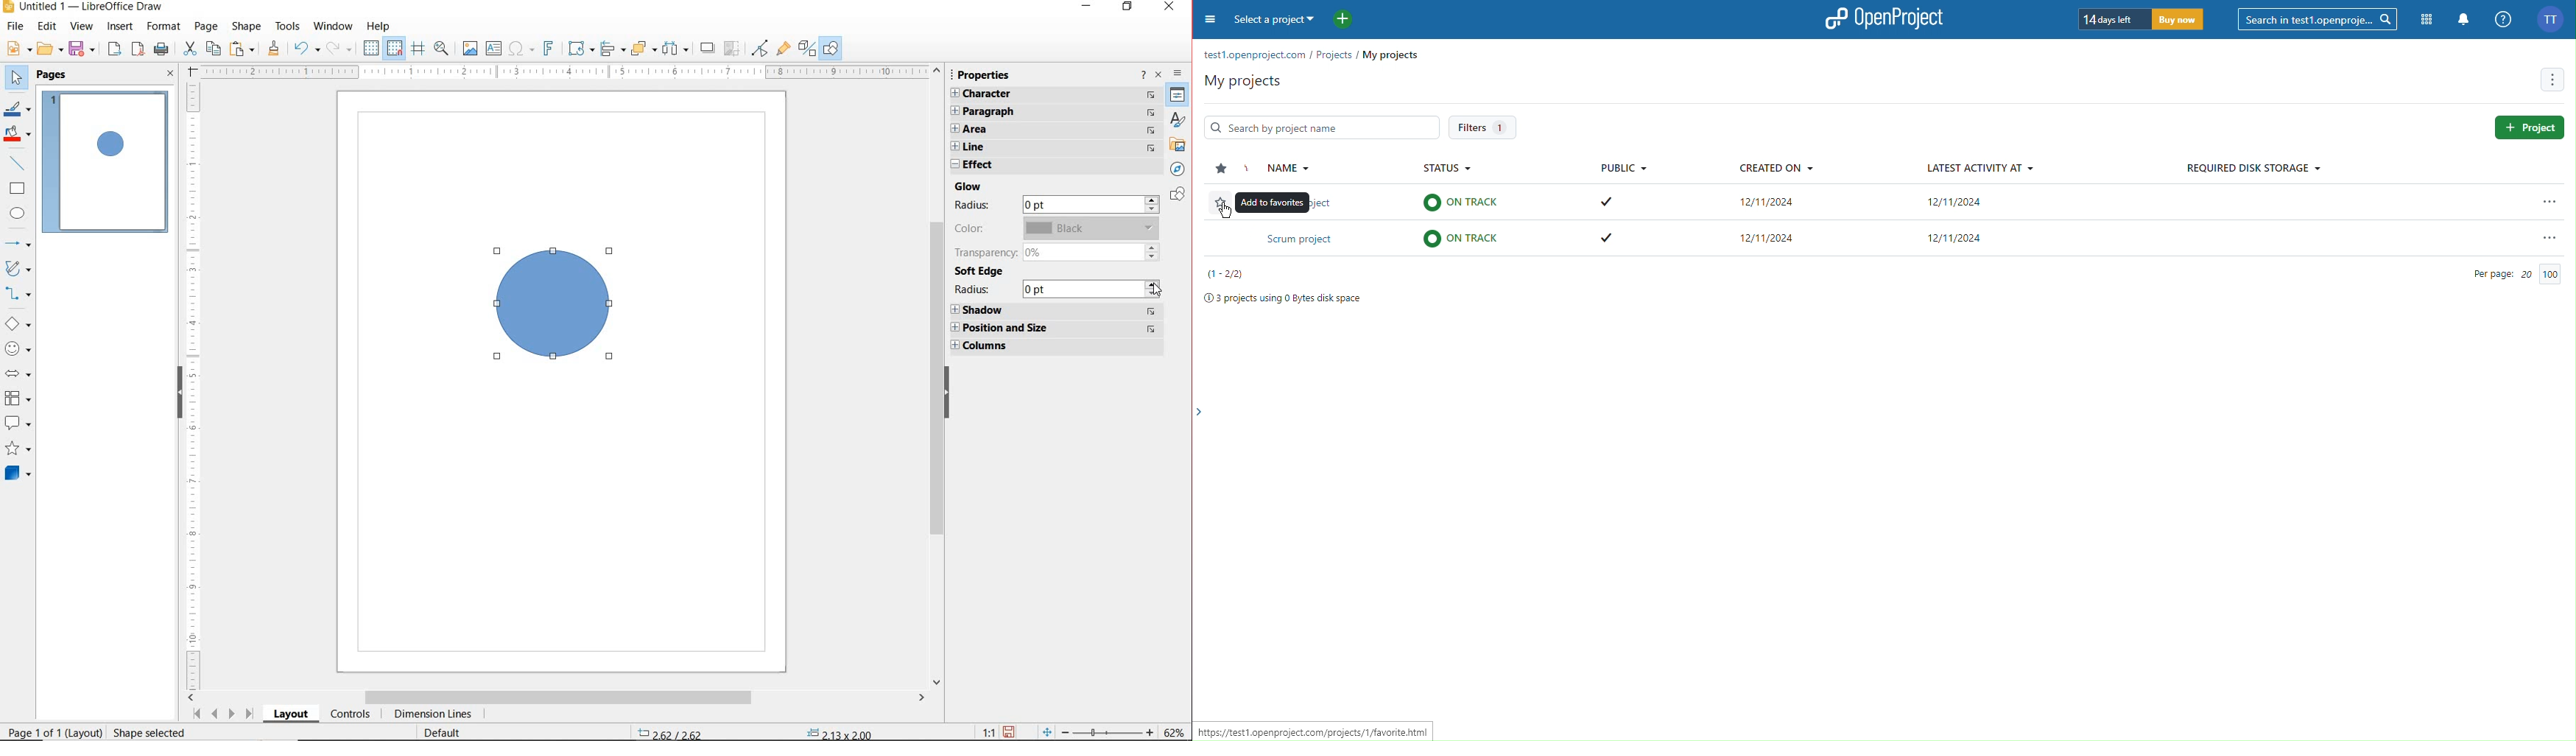 Image resolution: width=2576 pixels, height=756 pixels. Describe the element at coordinates (1623, 169) in the screenshot. I see `Public` at that location.